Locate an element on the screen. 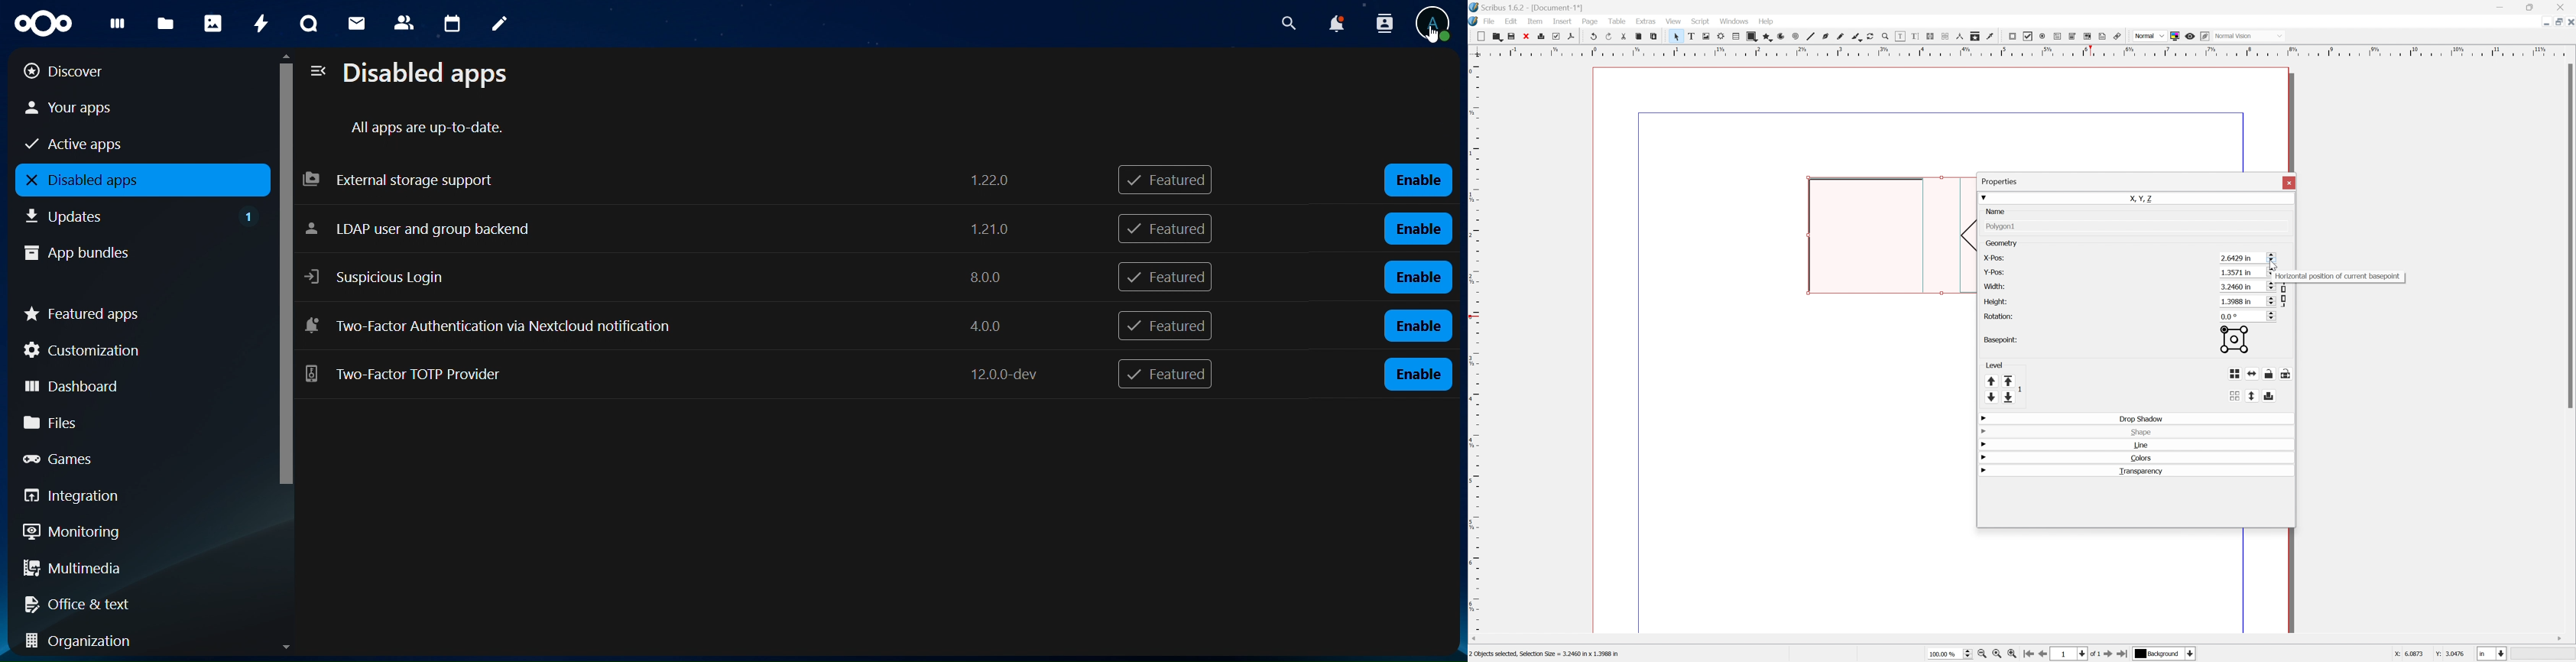  preflight verifier is located at coordinates (1554, 33).